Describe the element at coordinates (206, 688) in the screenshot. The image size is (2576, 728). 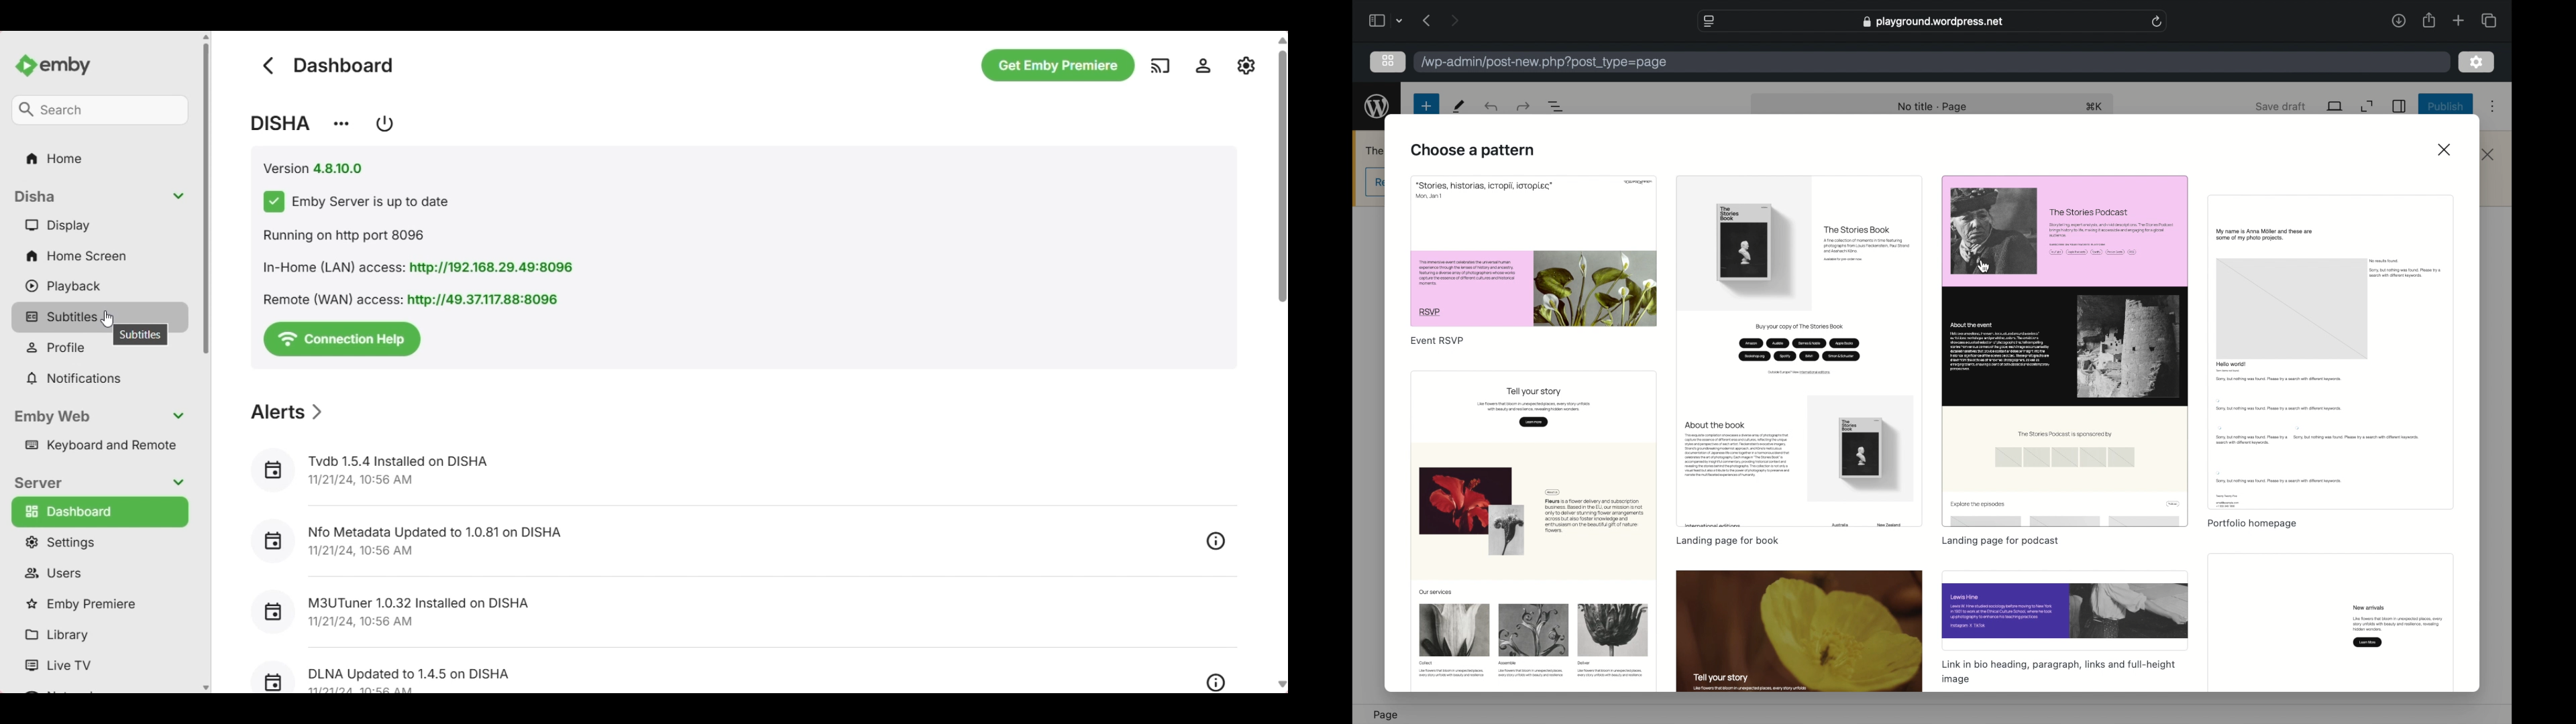
I see `Quick slide to bottom of the left panel` at that location.